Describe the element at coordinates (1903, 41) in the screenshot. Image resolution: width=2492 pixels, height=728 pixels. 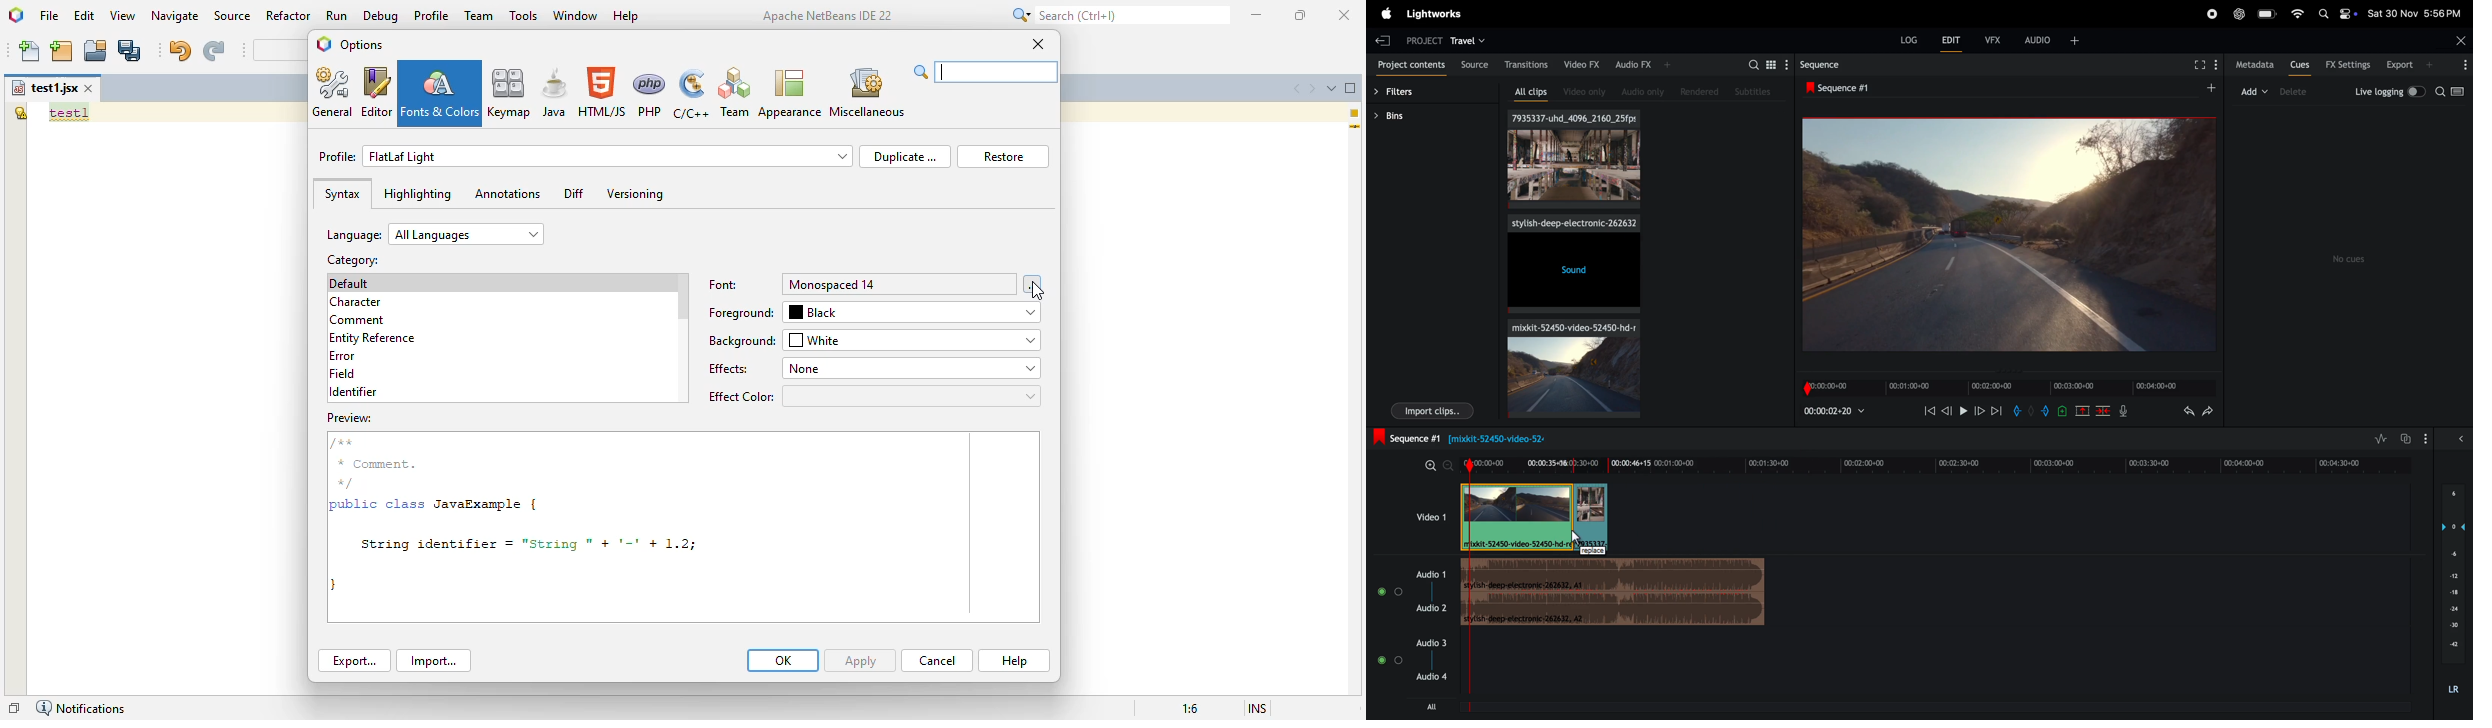
I see `log` at that location.